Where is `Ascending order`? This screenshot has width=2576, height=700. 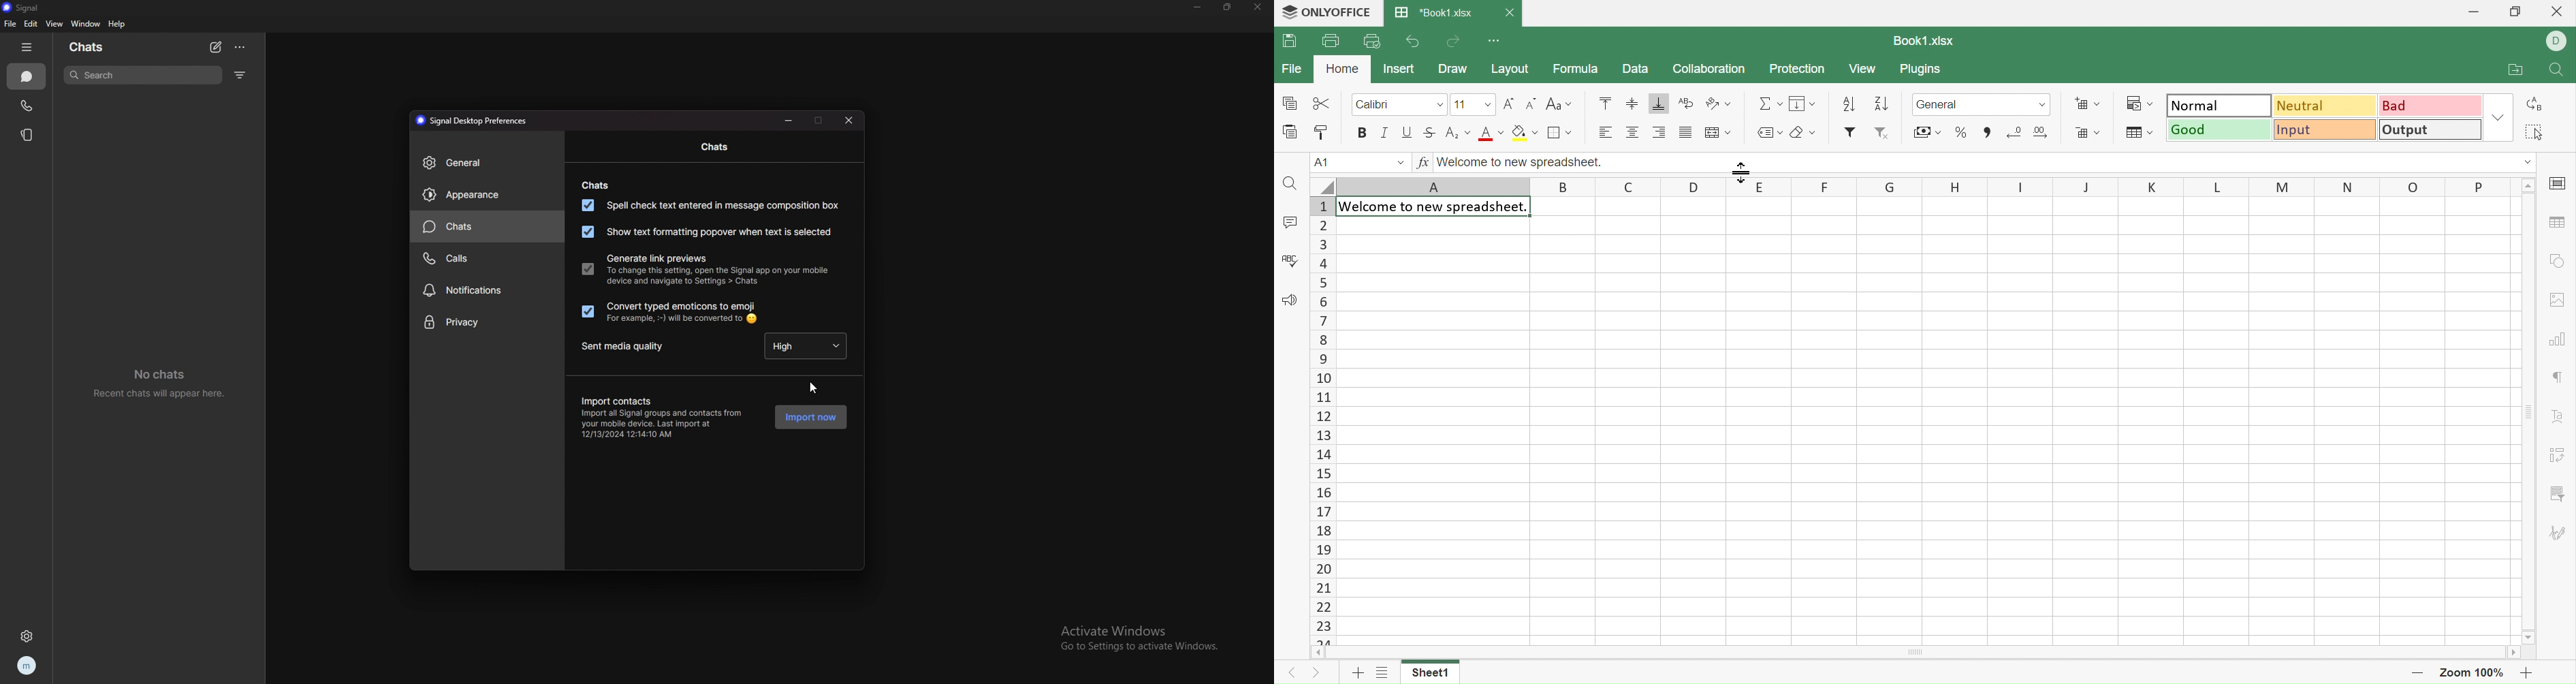 Ascending order is located at coordinates (1849, 104).